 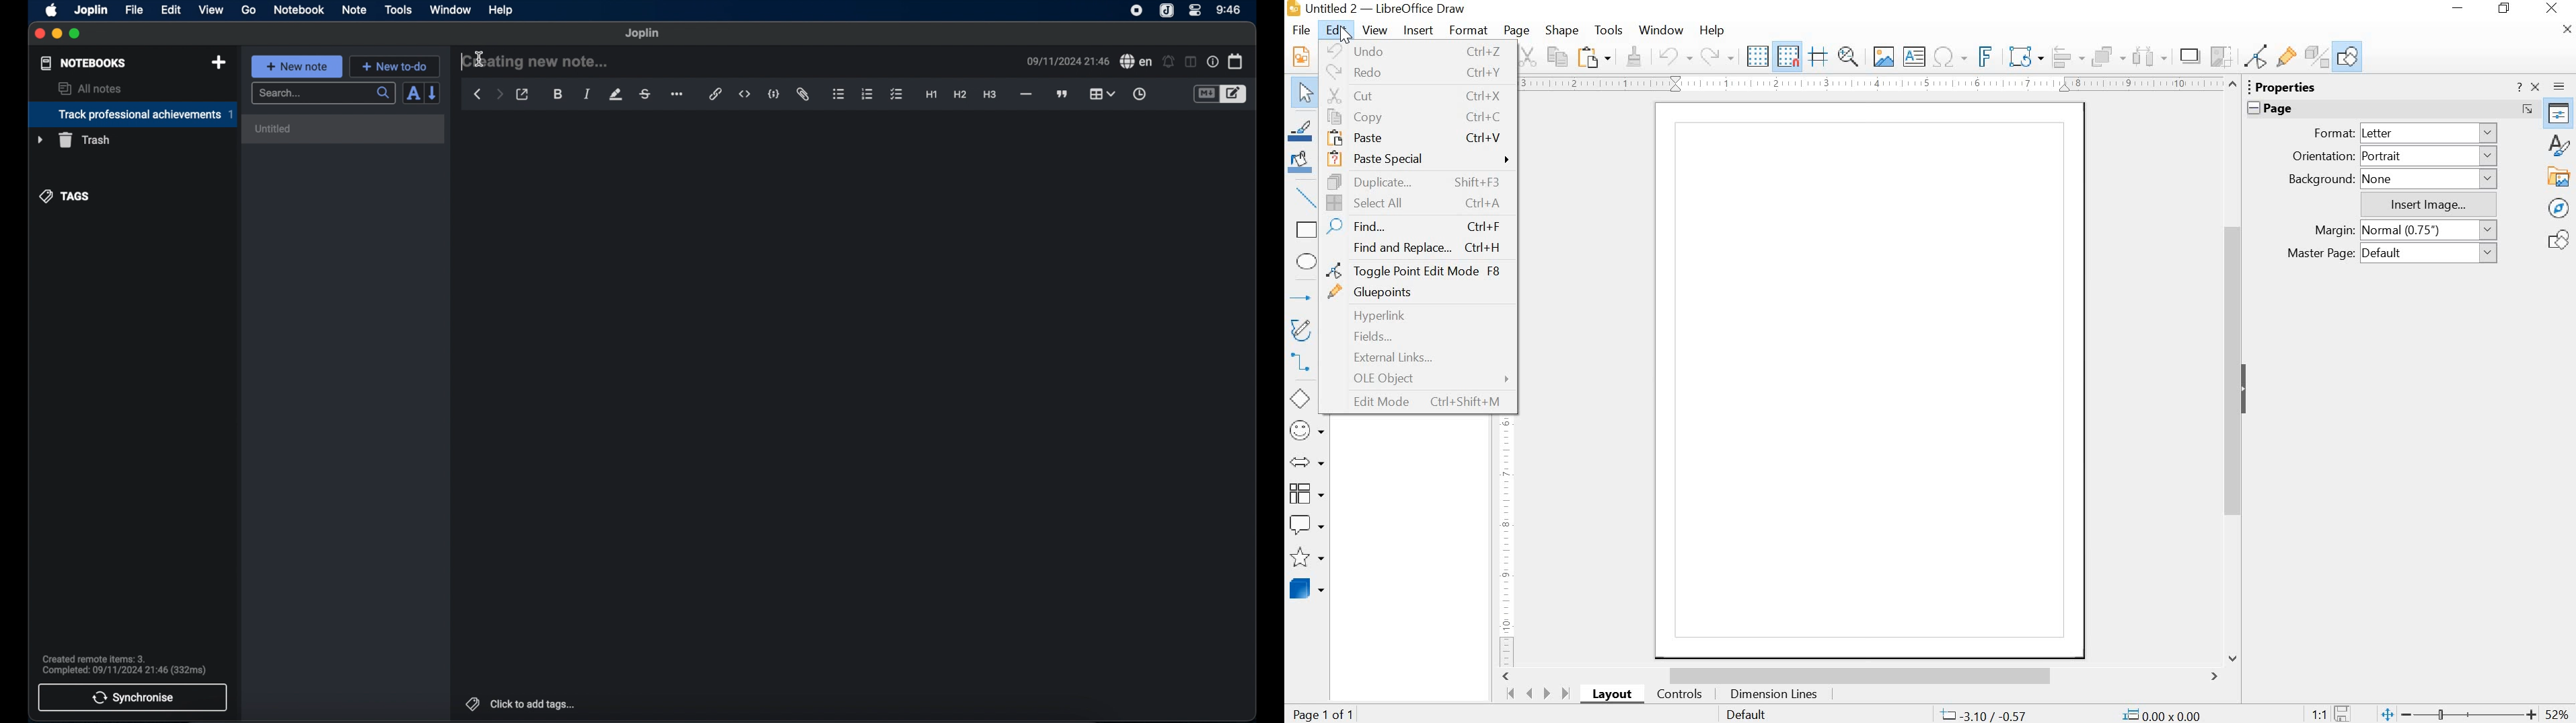 I want to click on trash, so click(x=74, y=140).